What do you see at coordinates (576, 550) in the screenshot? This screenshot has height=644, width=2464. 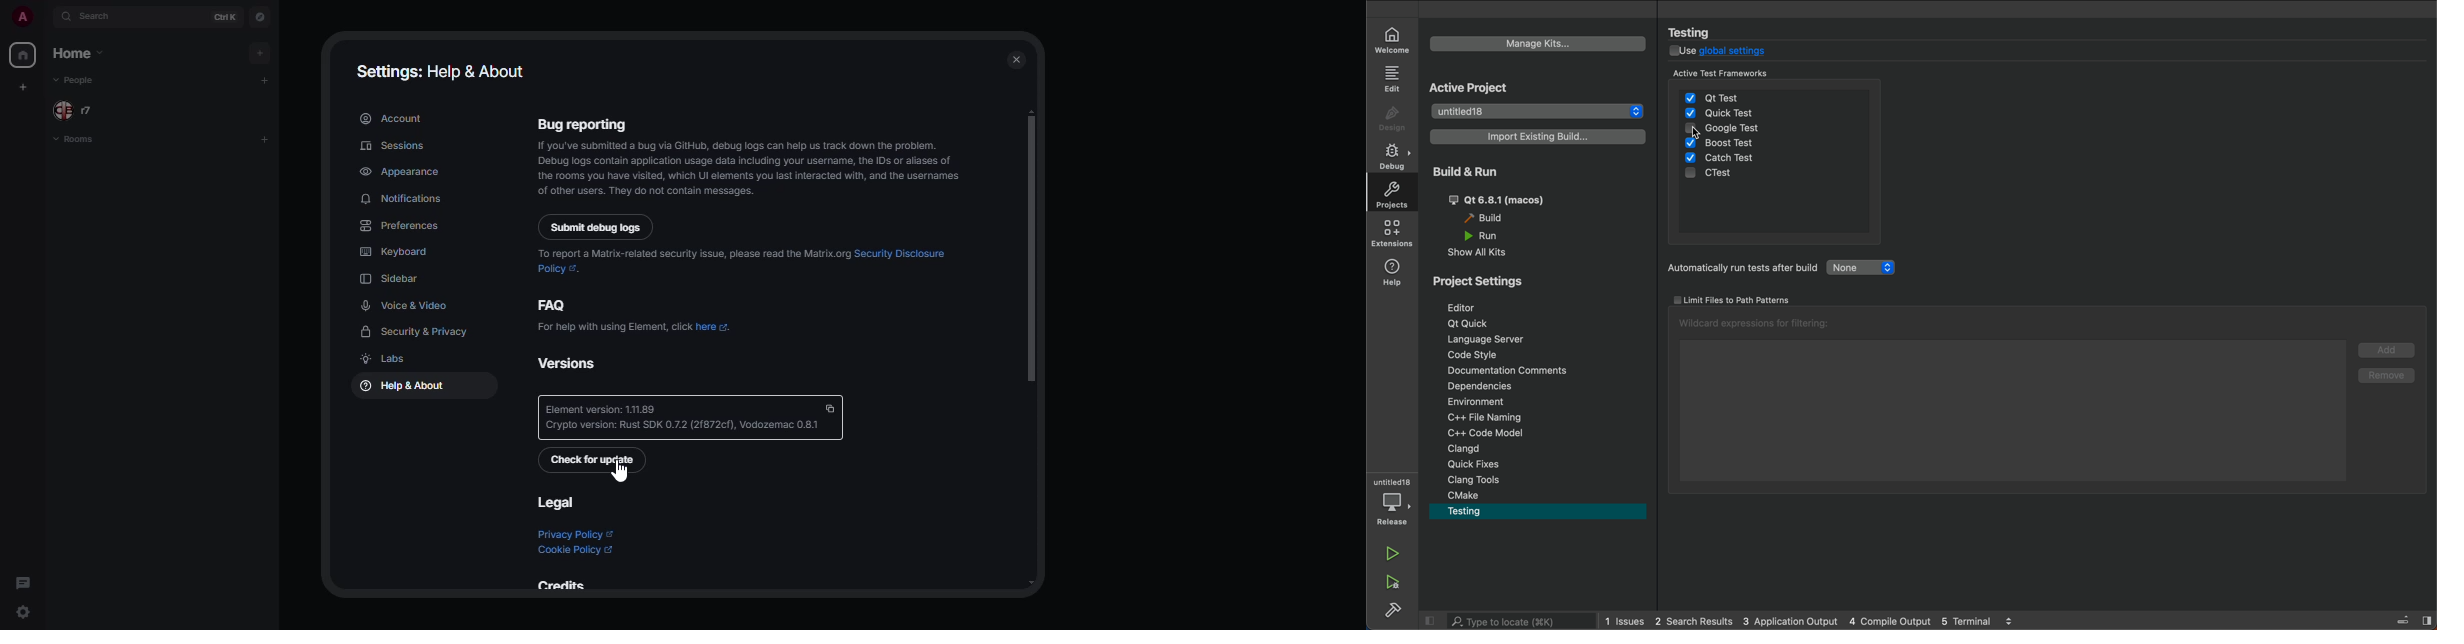 I see `cookie policy` at bounding box center [576, 550].